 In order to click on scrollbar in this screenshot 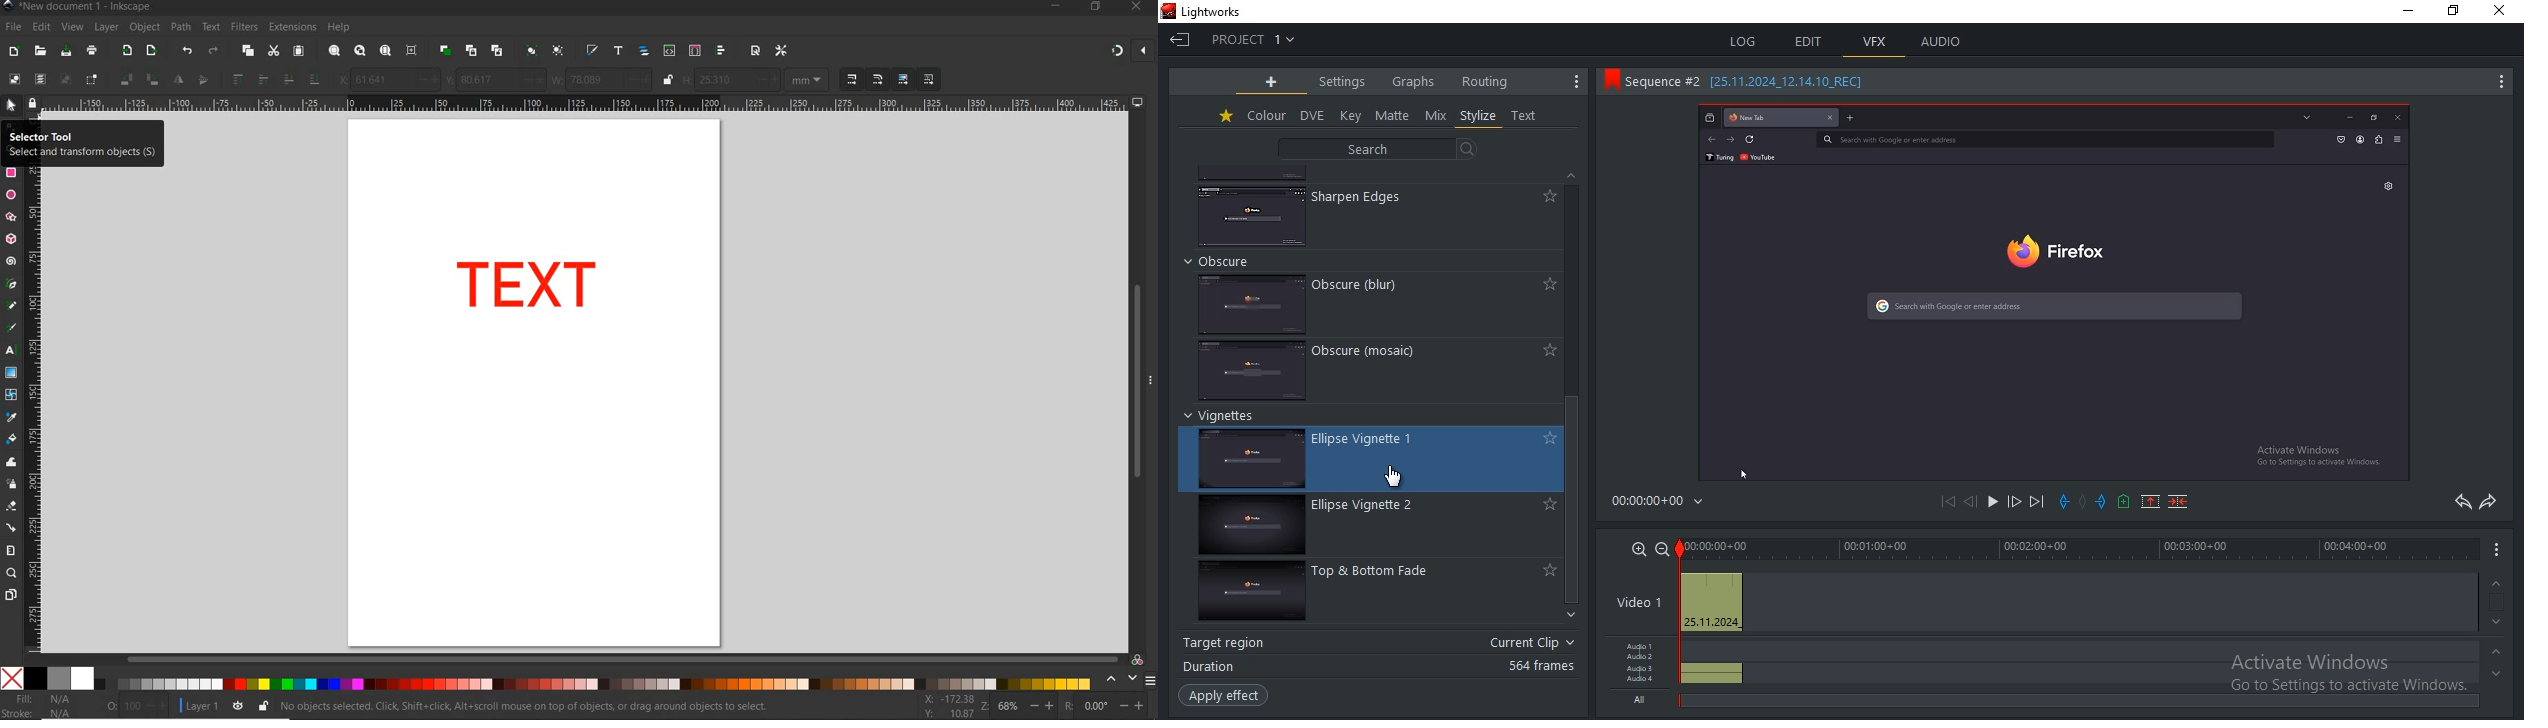, I will do `click(623, 659)`.